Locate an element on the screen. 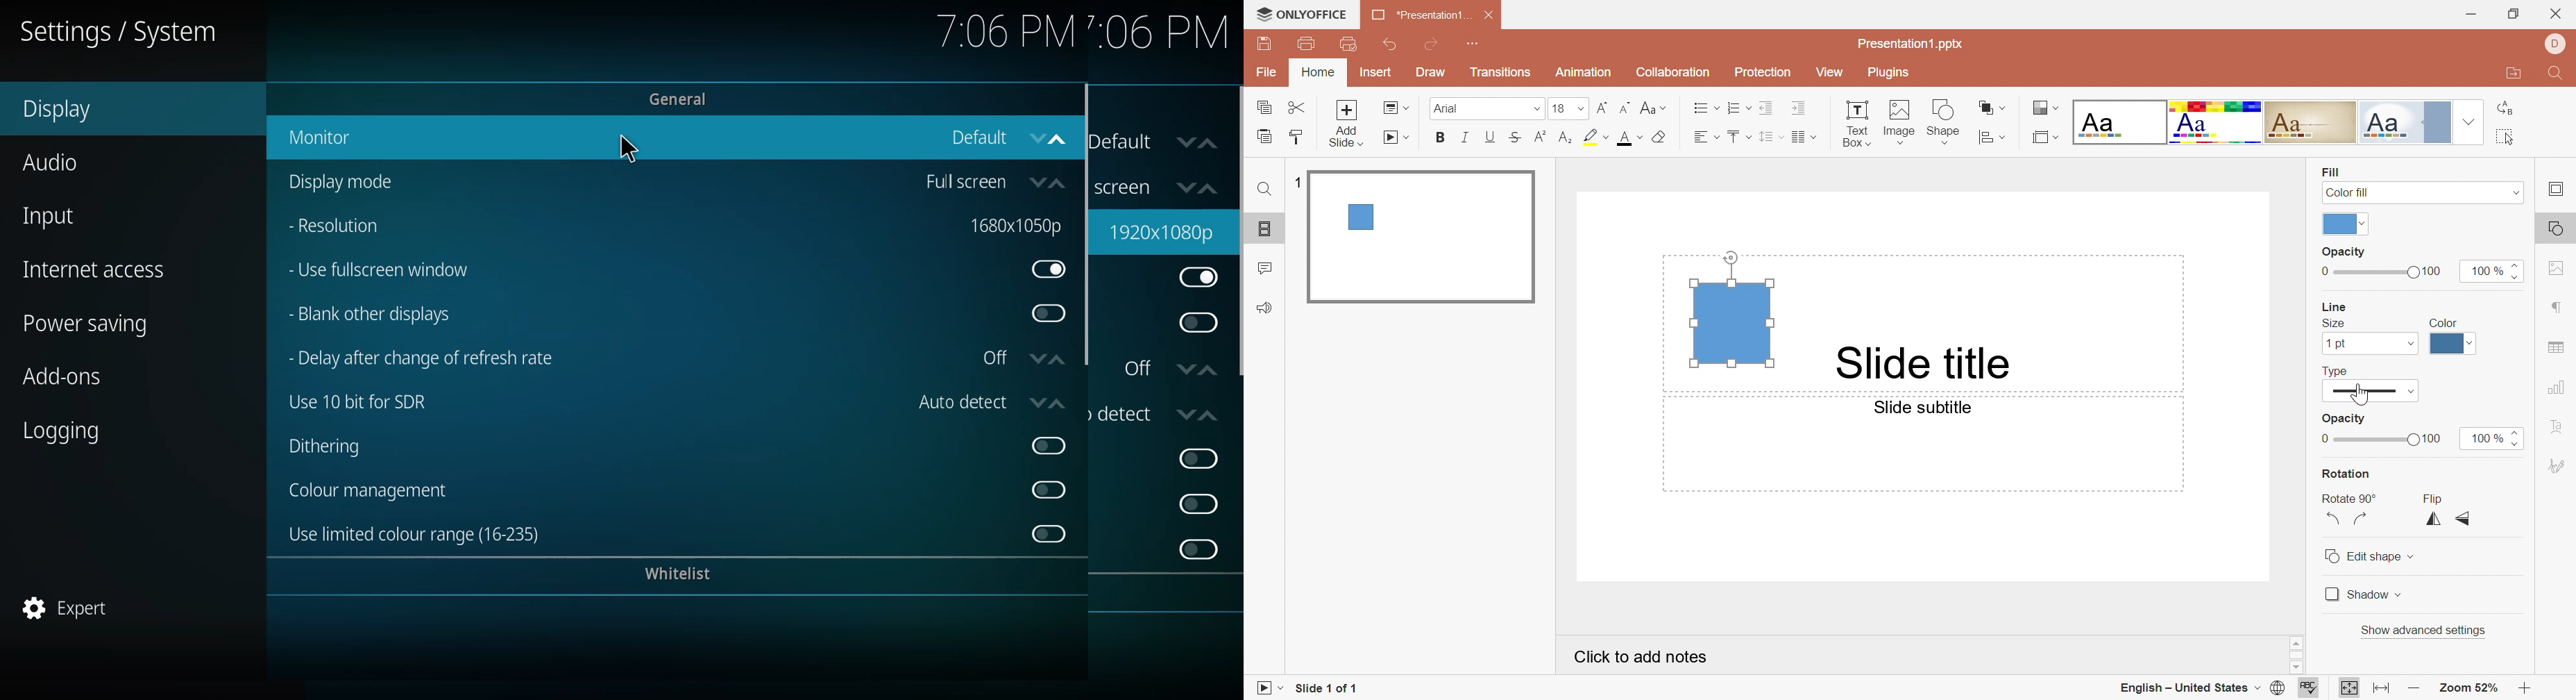 Image resolution: width=2576 pixels, height=700 pixels. Find is located at coordinates (1264, 192).